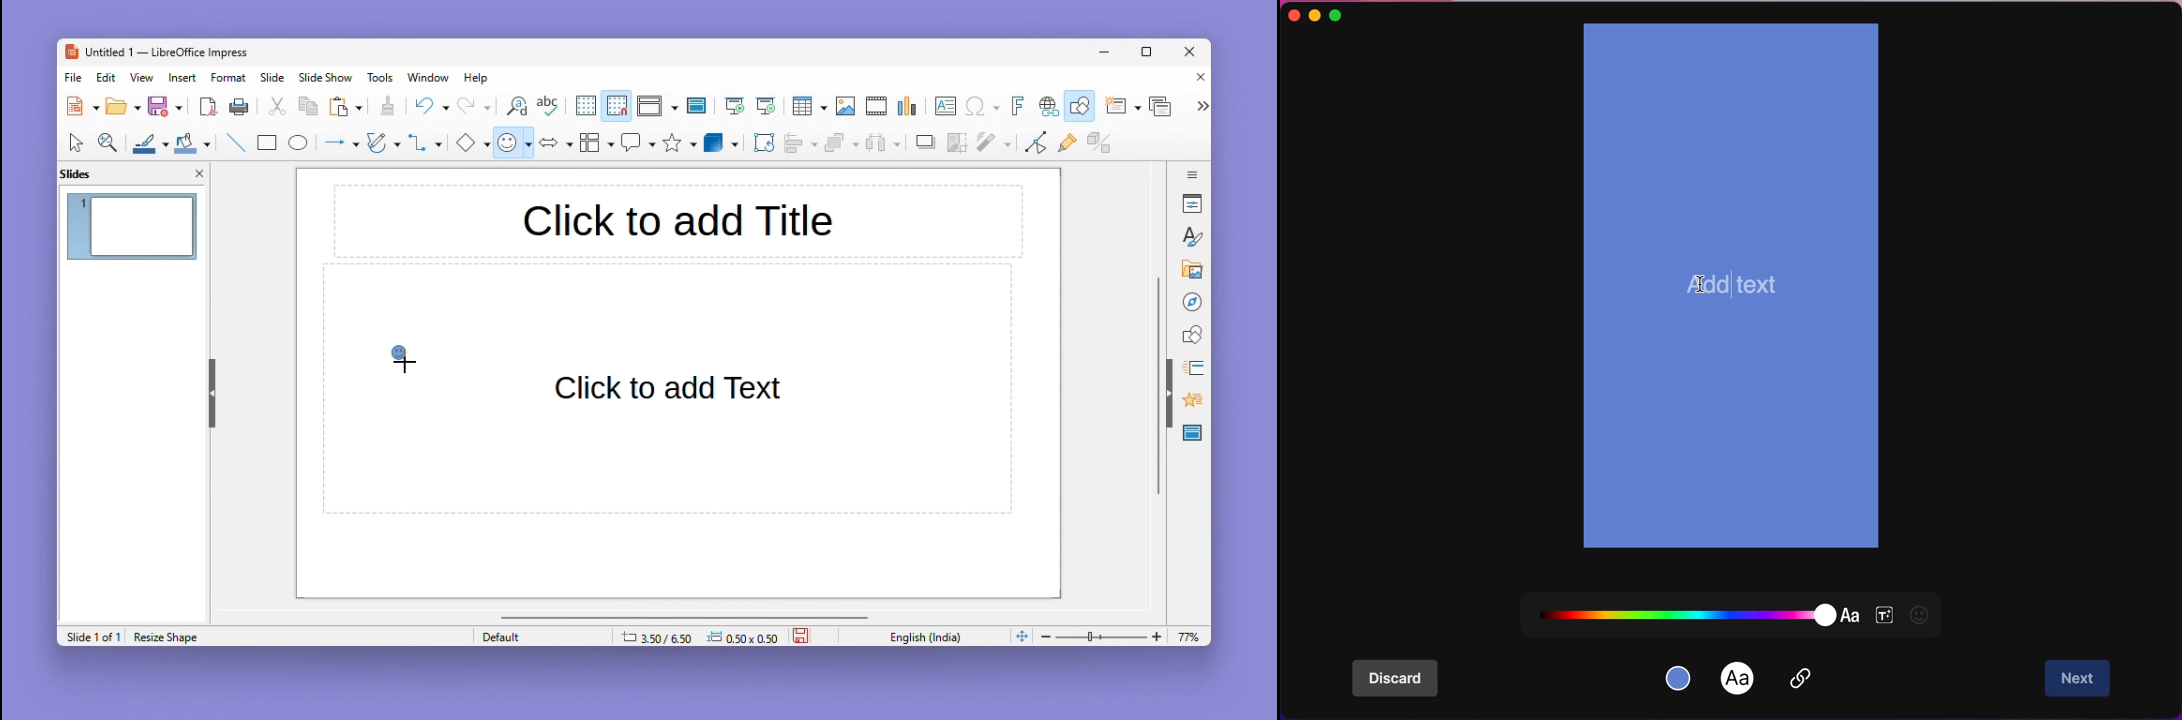  Describe the element at coordinates (1814, 682) in the screenshot. I see `insert` at that location.